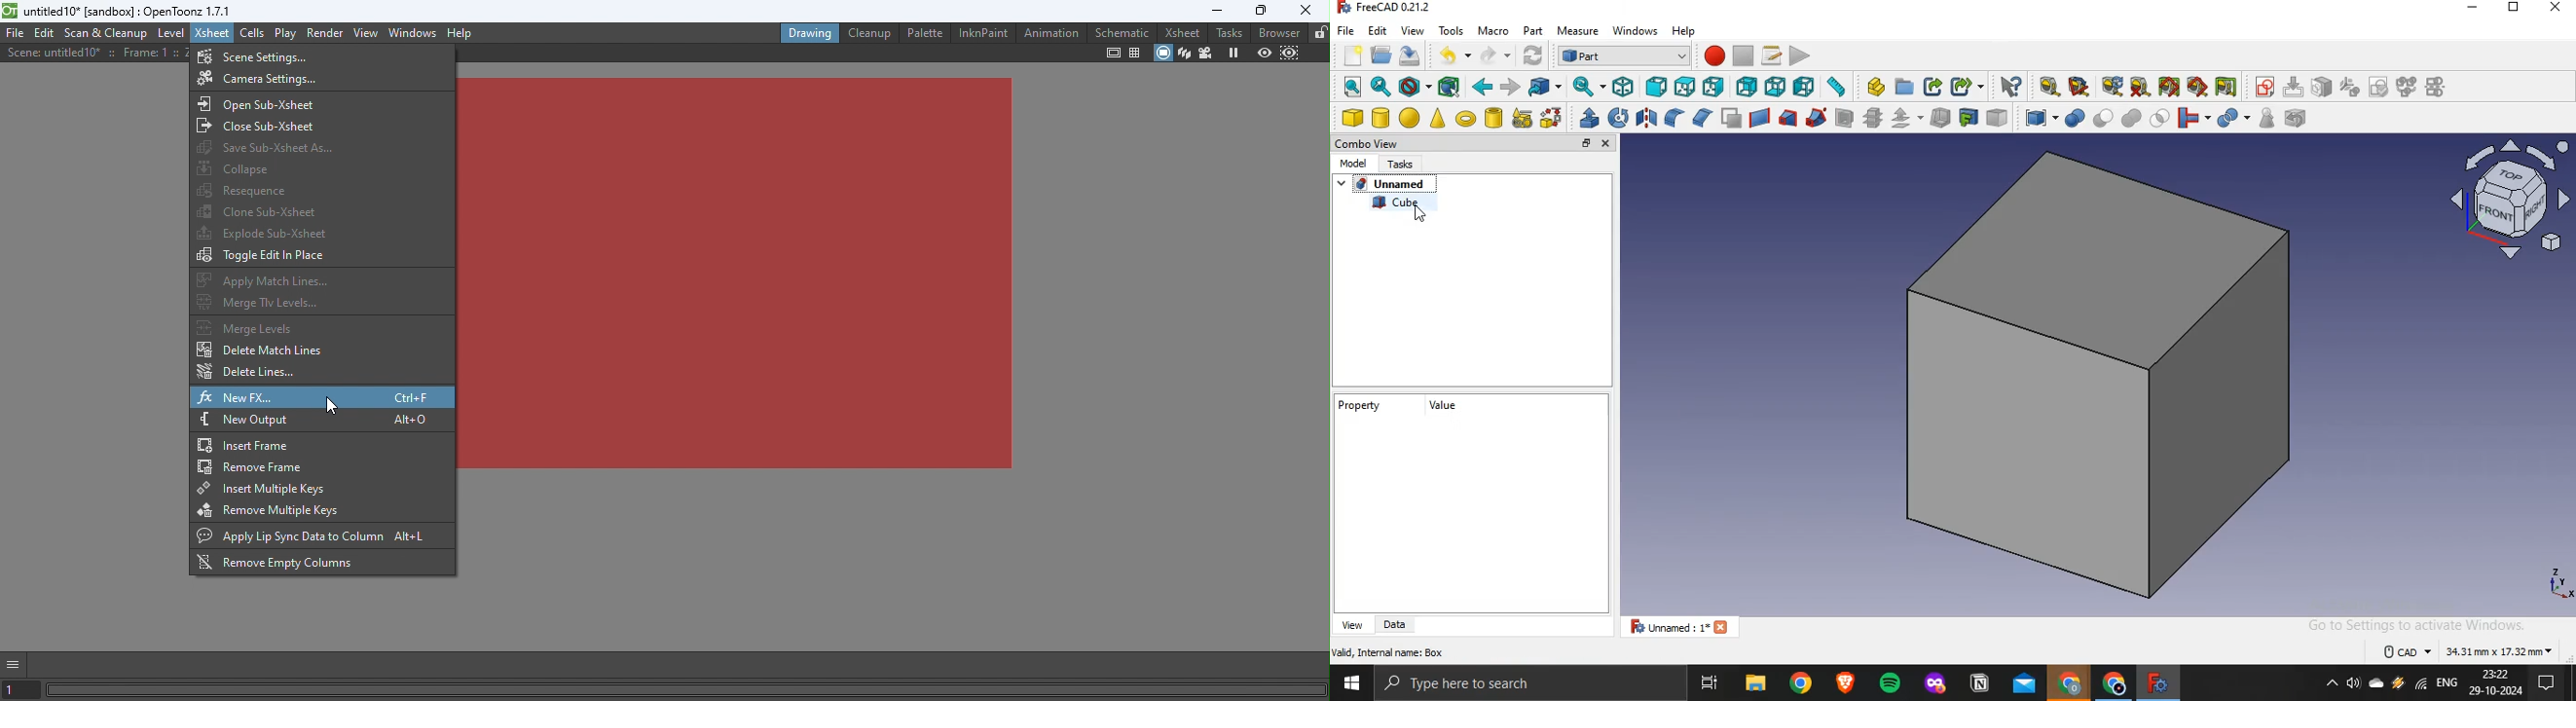  I want to click on left, so click(1804, 86).